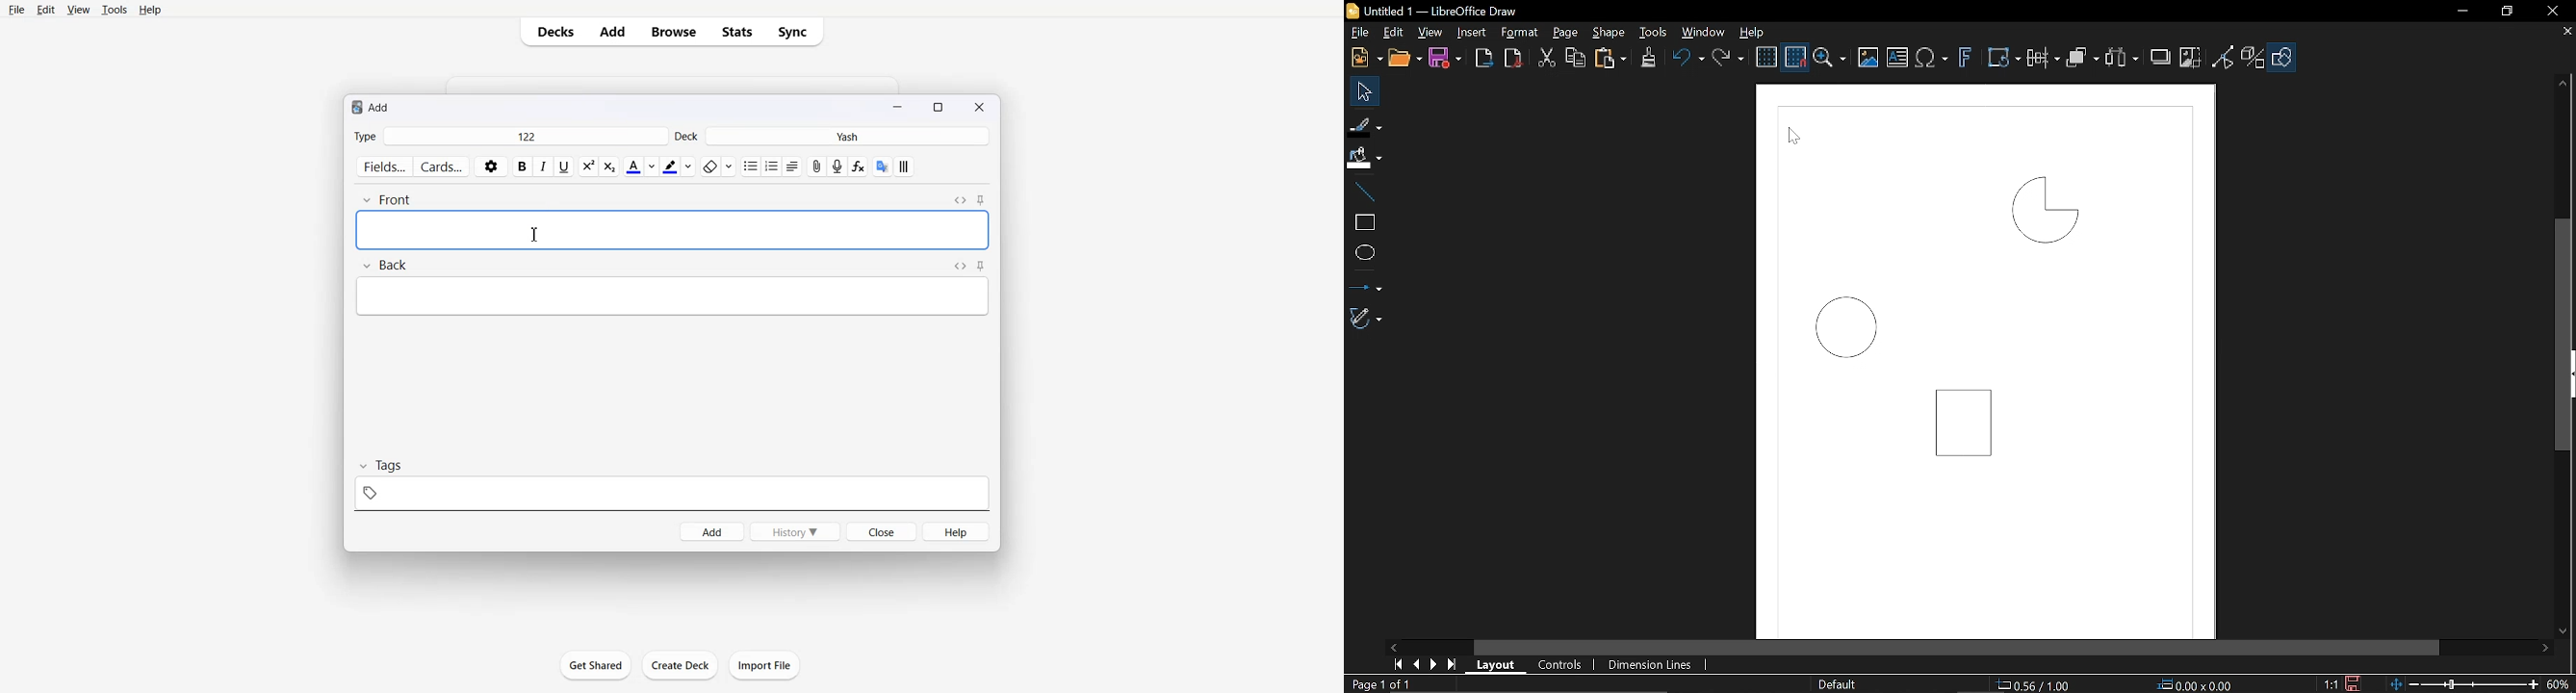 This screenshot has width=2576, height=700. I want to click on Create Deck, so click(680, 665).